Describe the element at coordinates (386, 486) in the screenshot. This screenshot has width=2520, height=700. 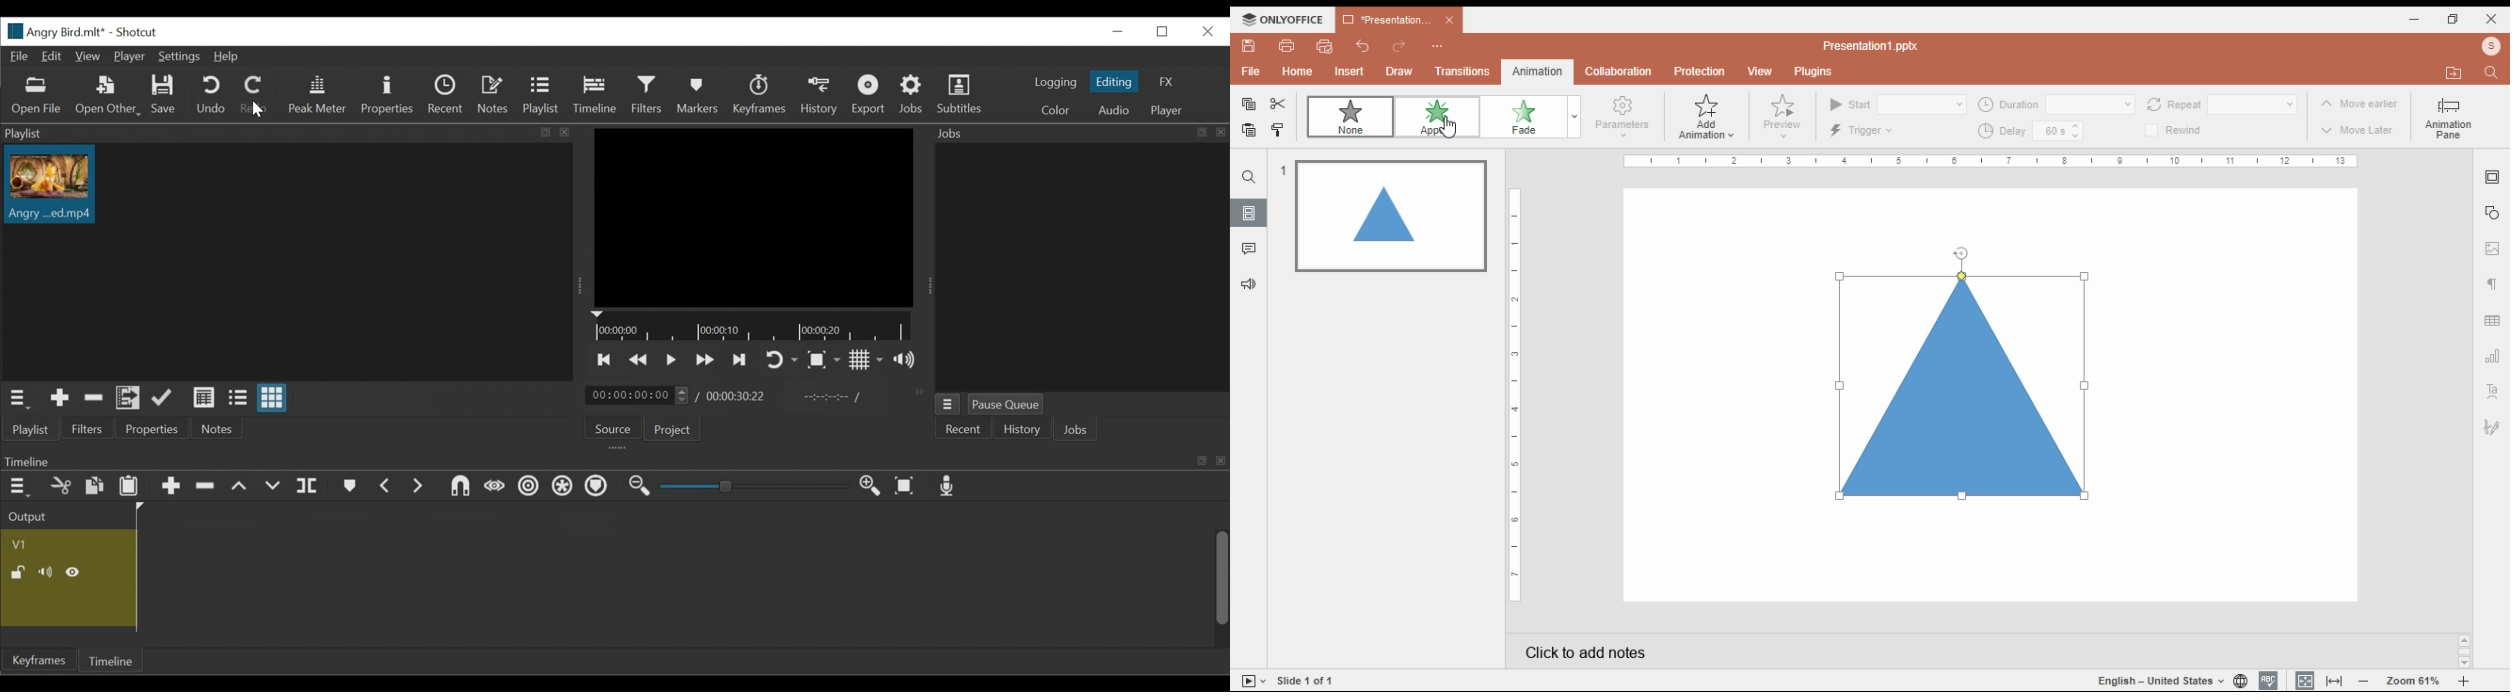
I see `Previous marker` at that location.